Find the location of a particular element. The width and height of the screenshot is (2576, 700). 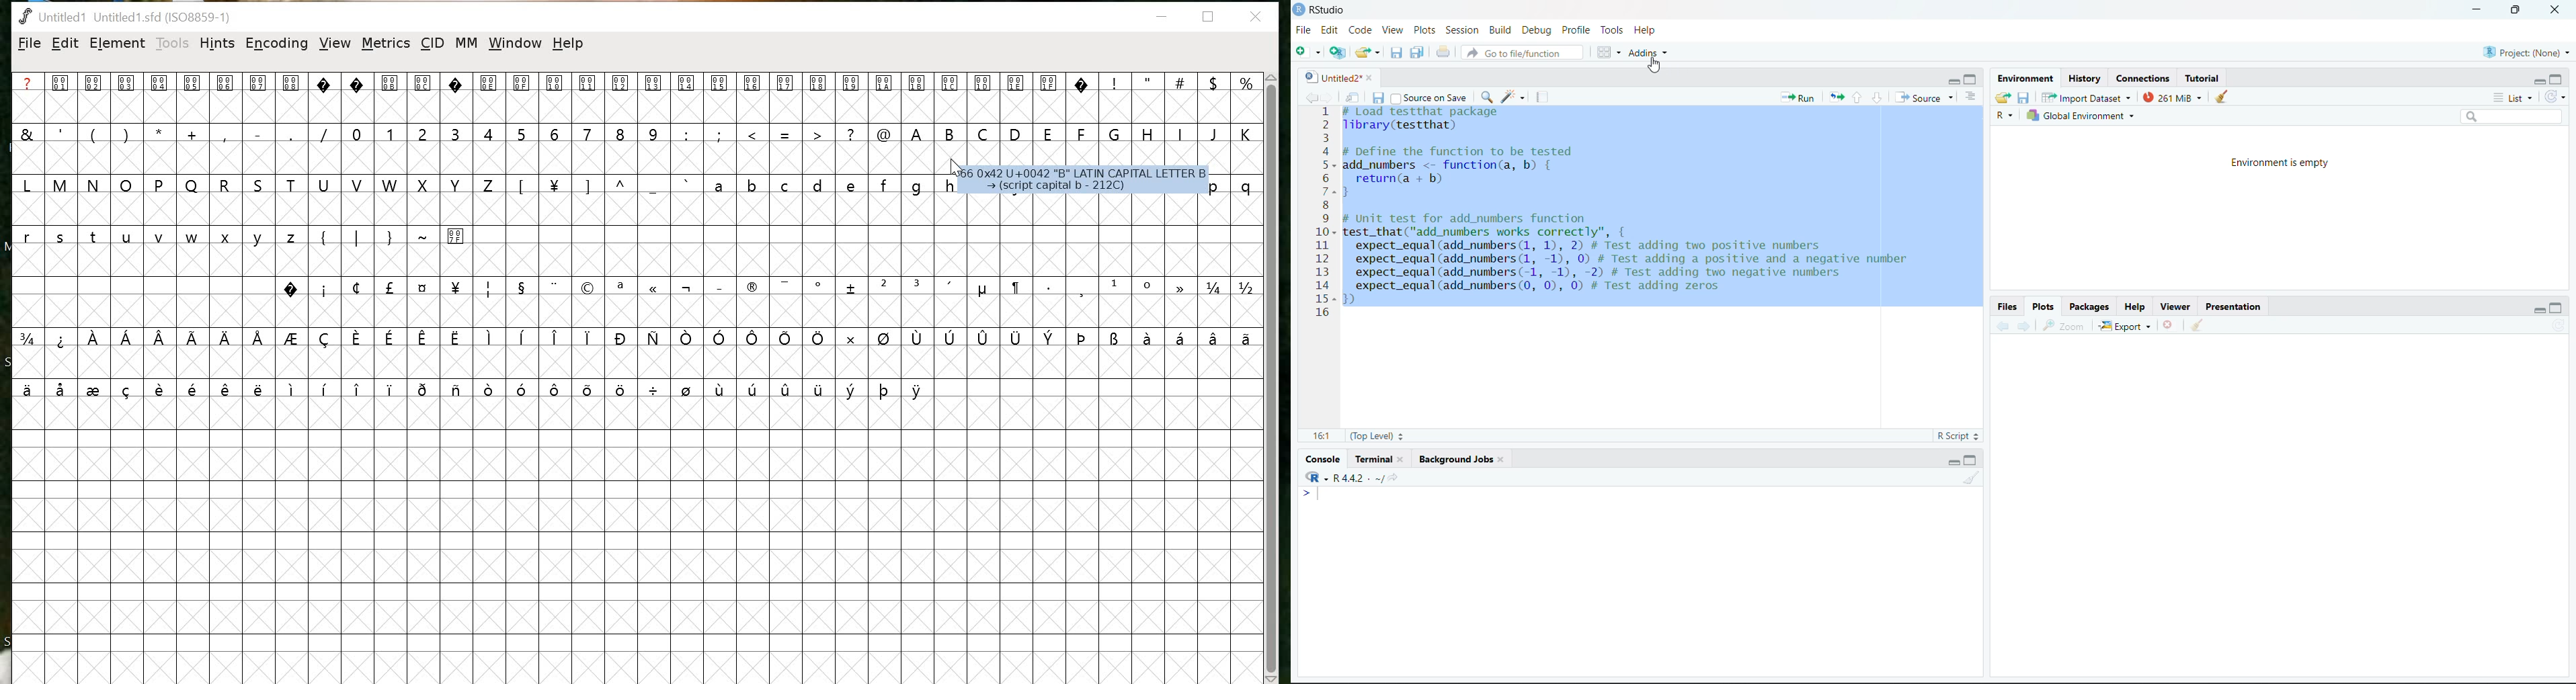

Show in new window is located at coordinates (1353, 98).